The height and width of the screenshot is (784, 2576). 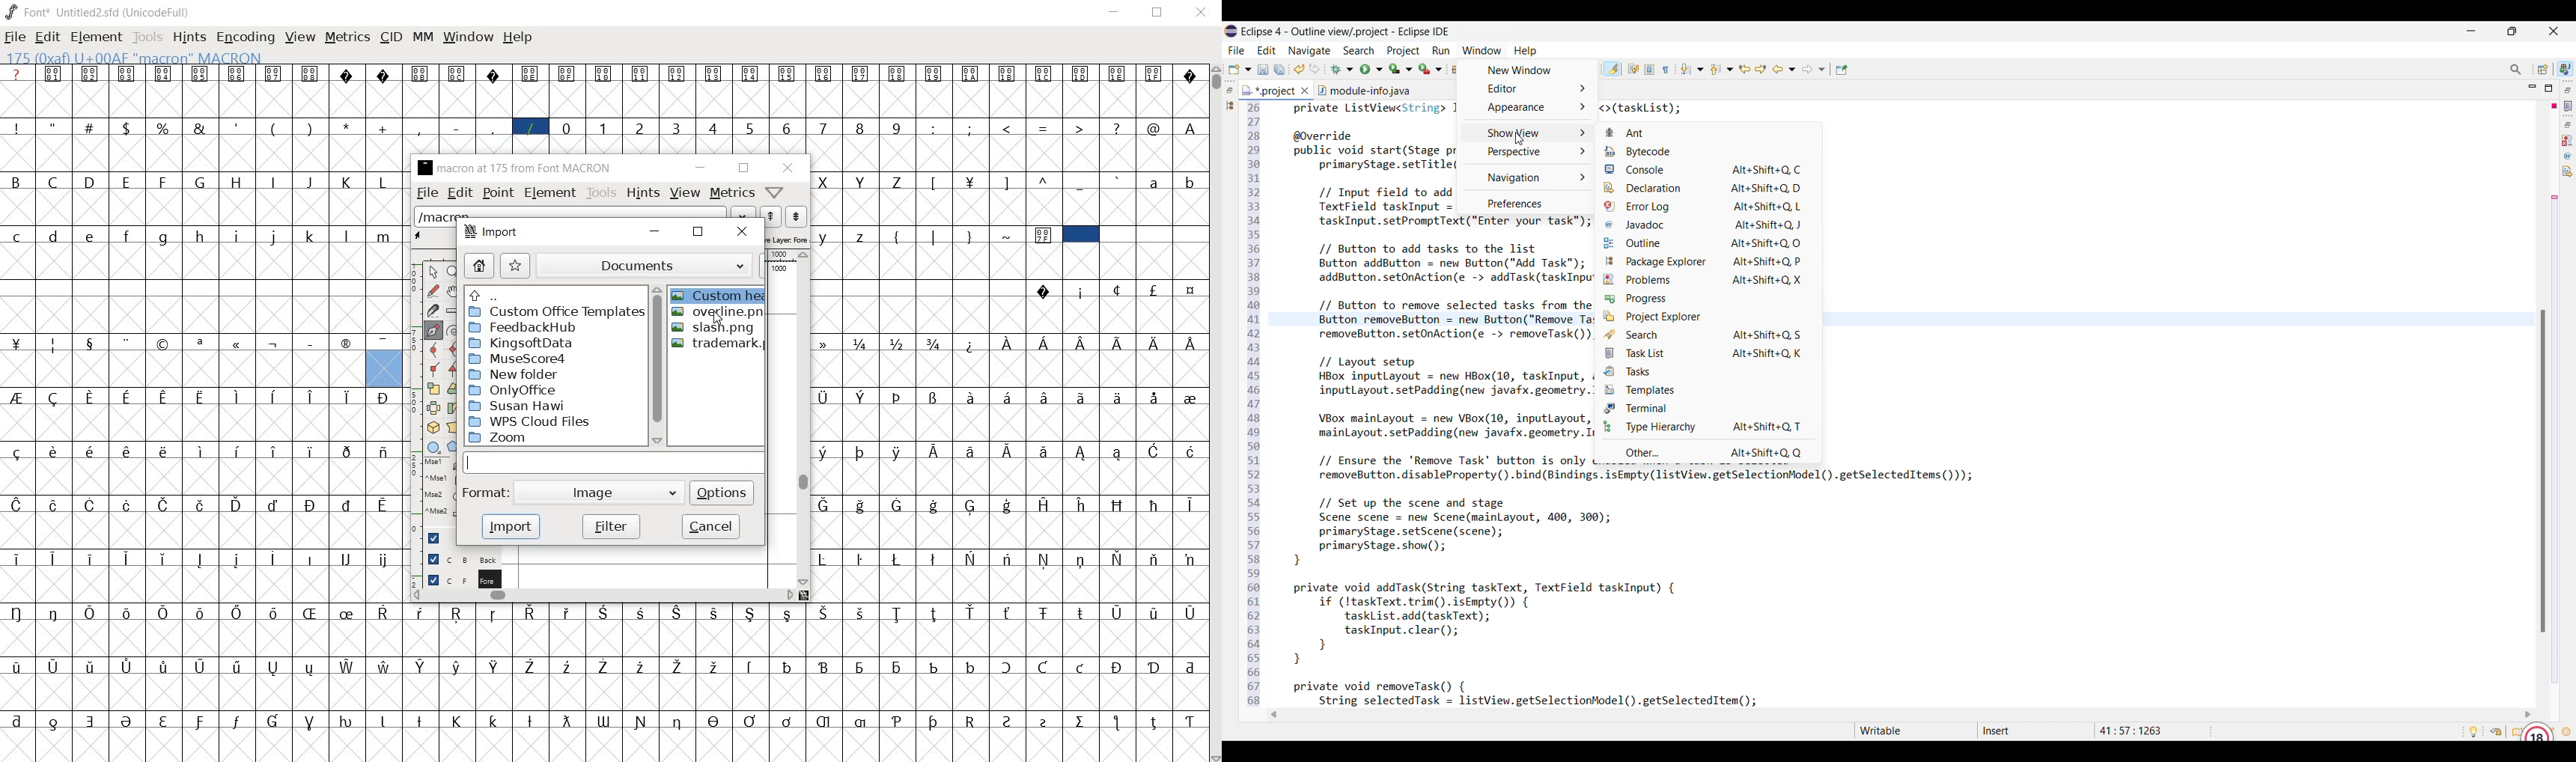 What do you see at coordinates (385, 127) in the screenshot?
I see `+` at bounding box center [385, 127].